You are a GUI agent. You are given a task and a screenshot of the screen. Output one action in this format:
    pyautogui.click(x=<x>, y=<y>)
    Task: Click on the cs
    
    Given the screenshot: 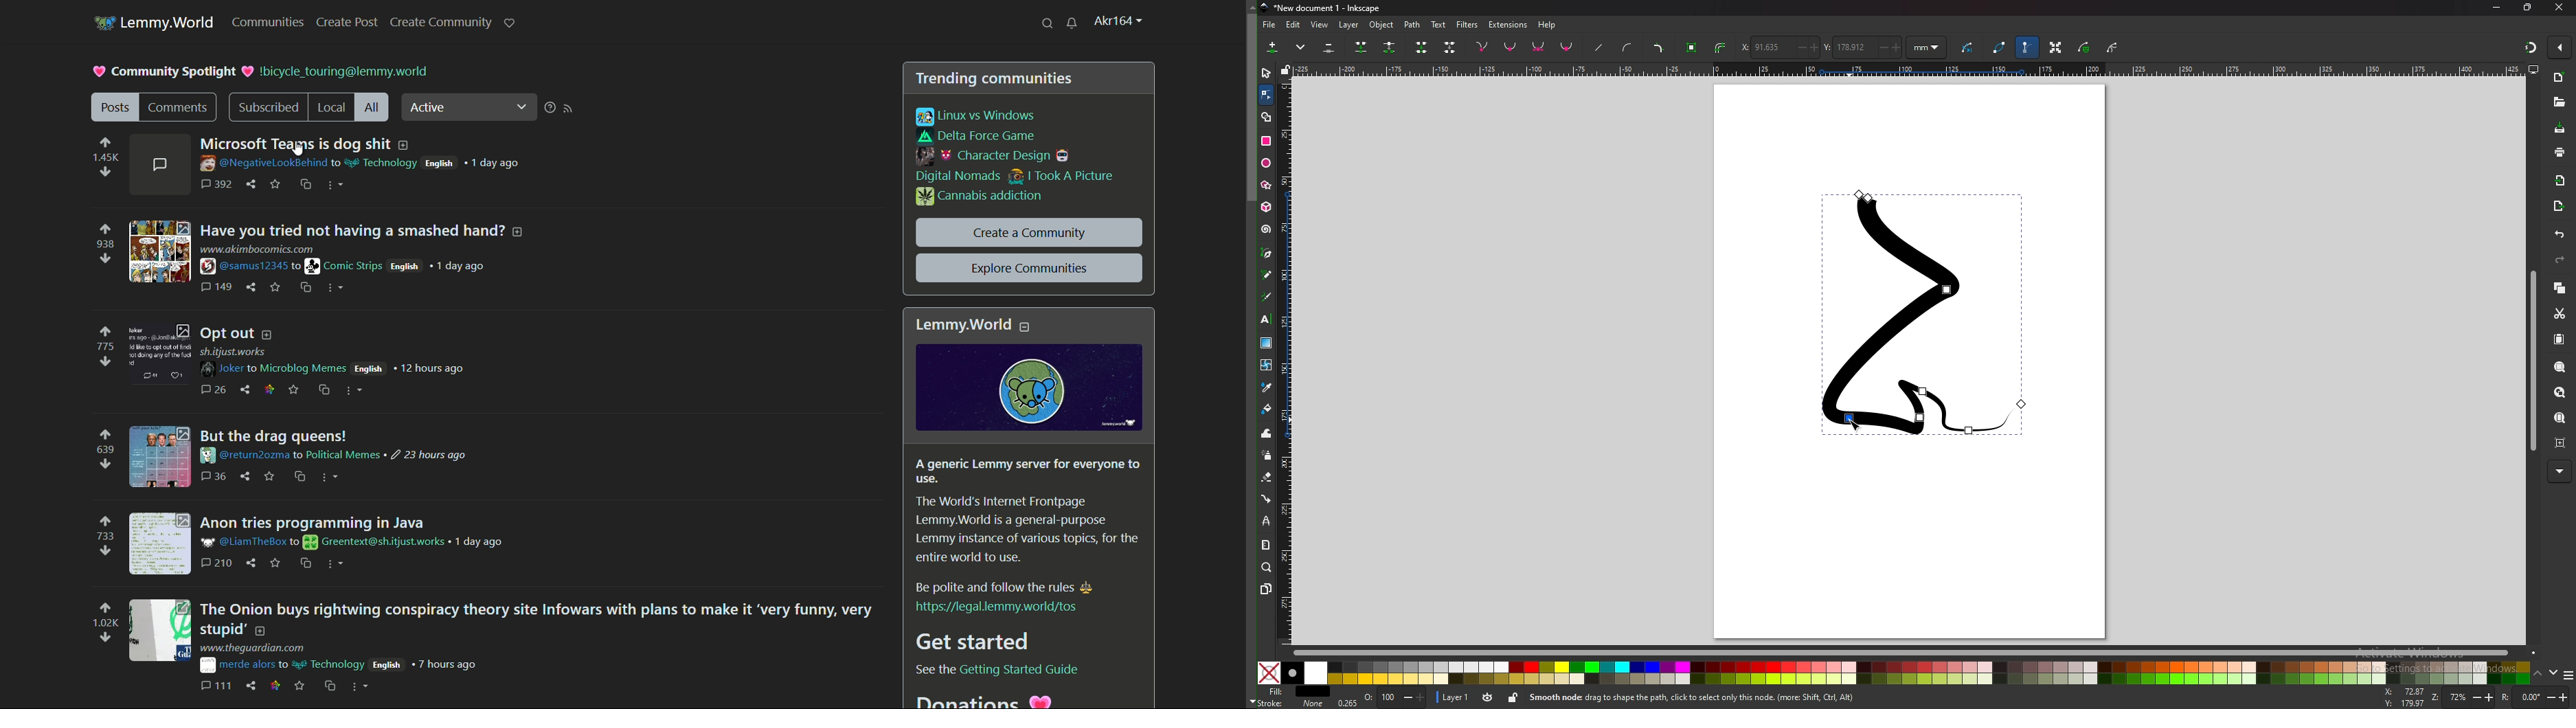 What is the action you would take?
    pyautogui.click(x=323, y=389)
    